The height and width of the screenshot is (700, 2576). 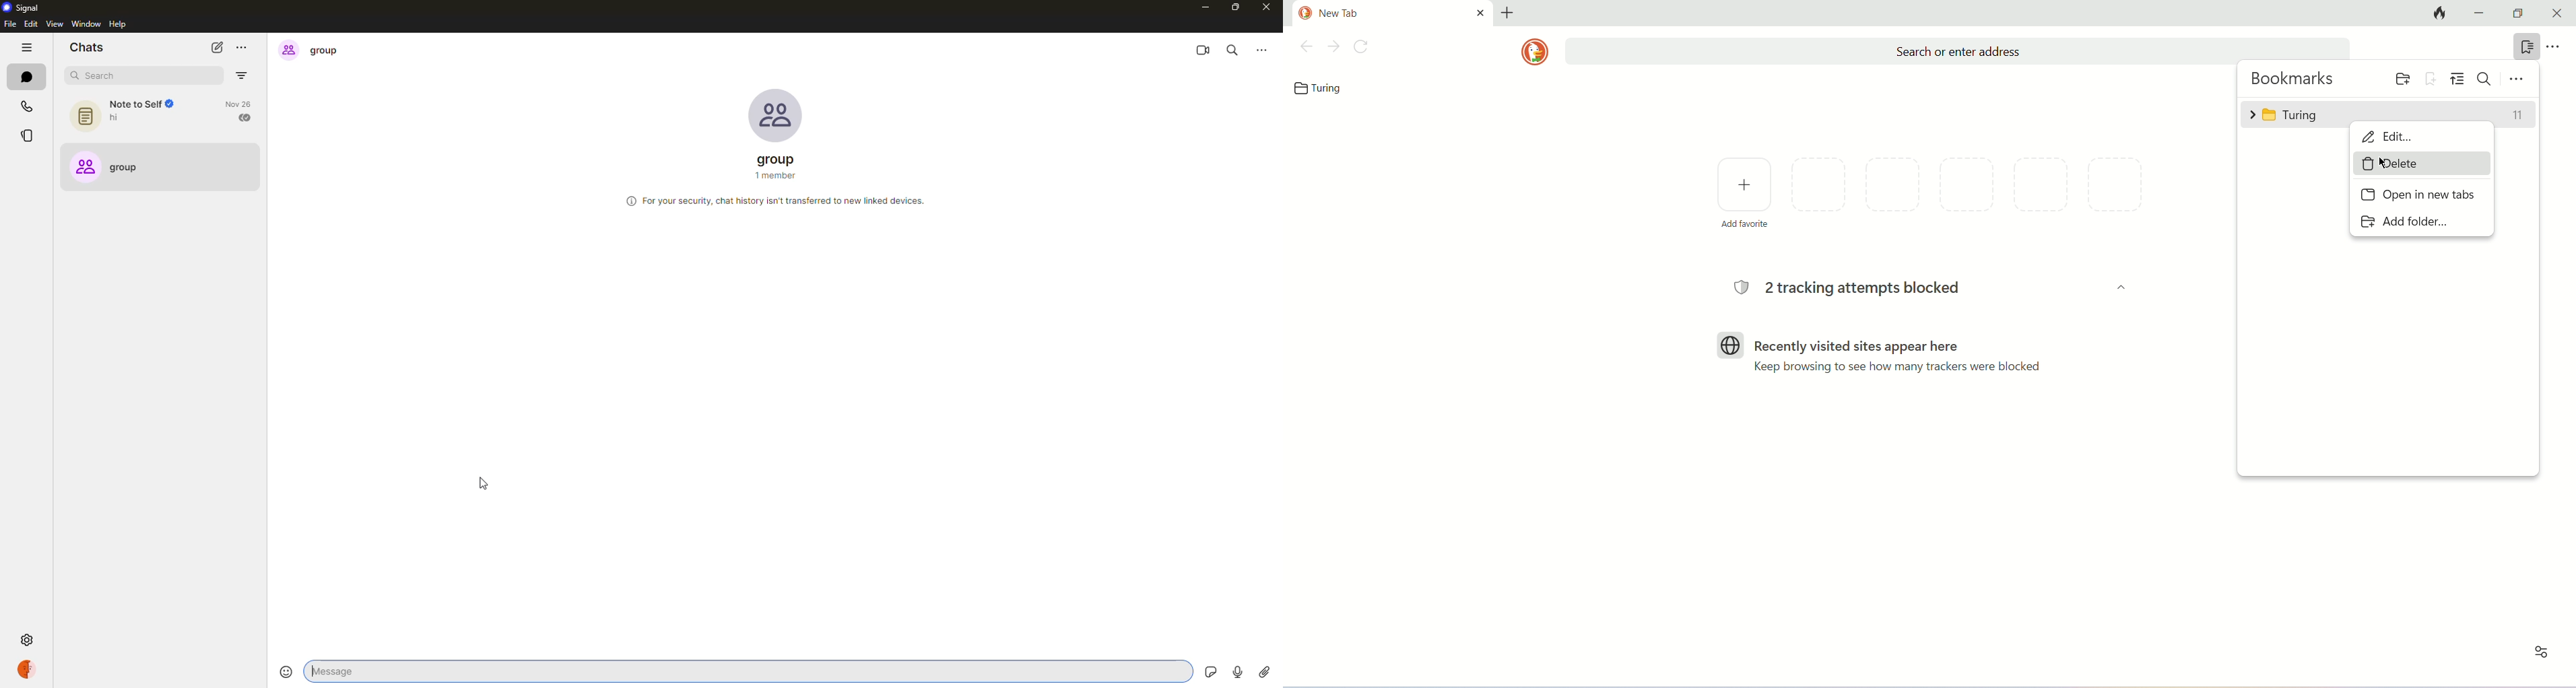 I want to click on signal, so click(x=23, y=8).